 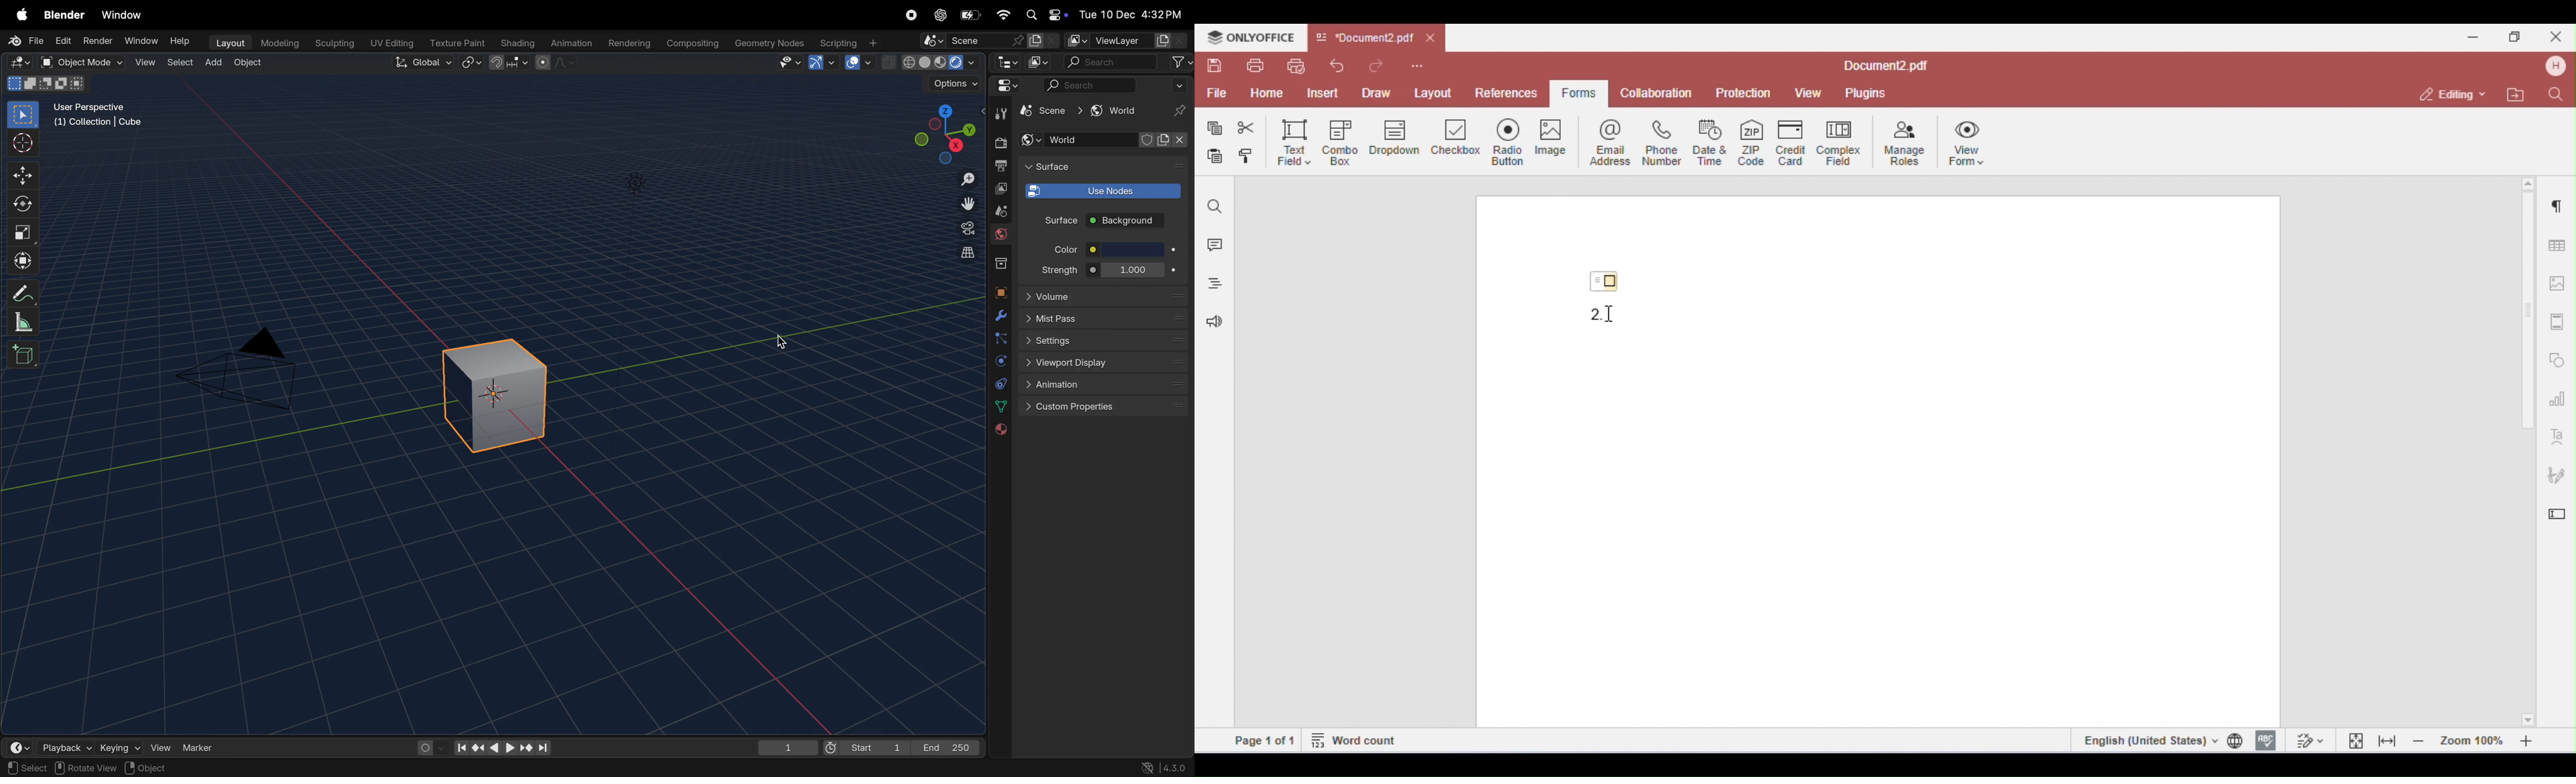 I want to click on UV editing, so click(x=389, y=44).